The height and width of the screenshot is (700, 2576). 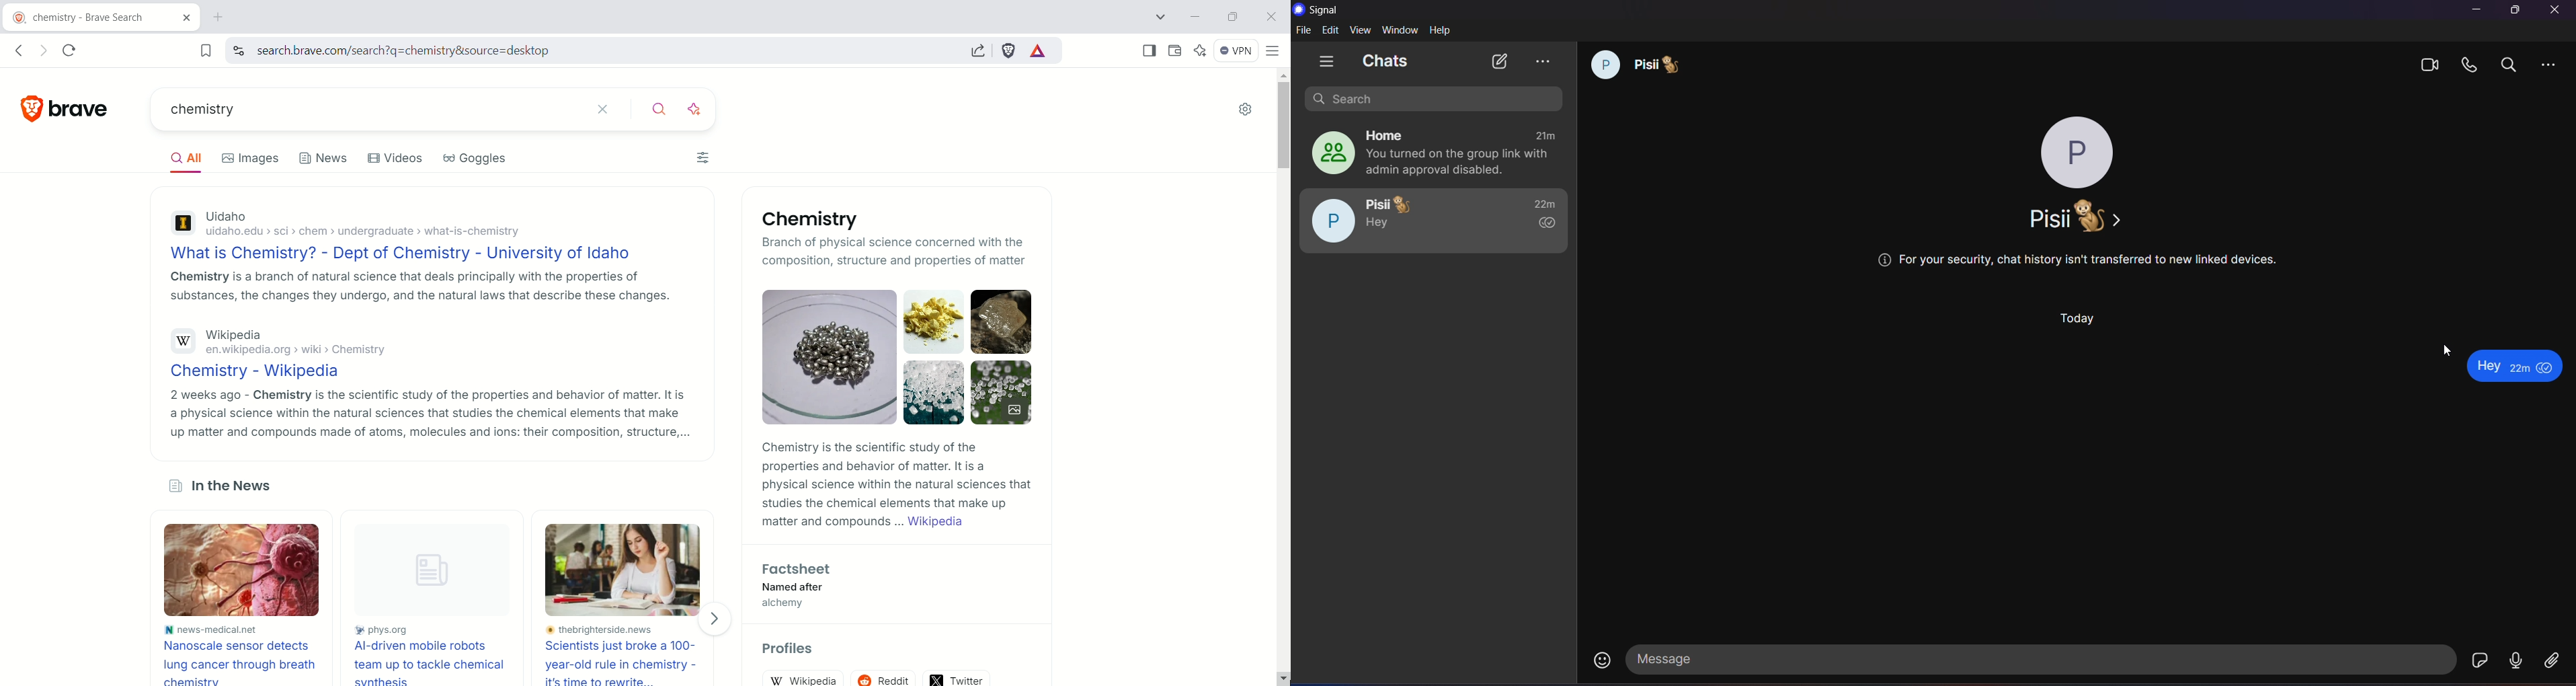 I want to click on Goggles, so click(x=485, y=161).